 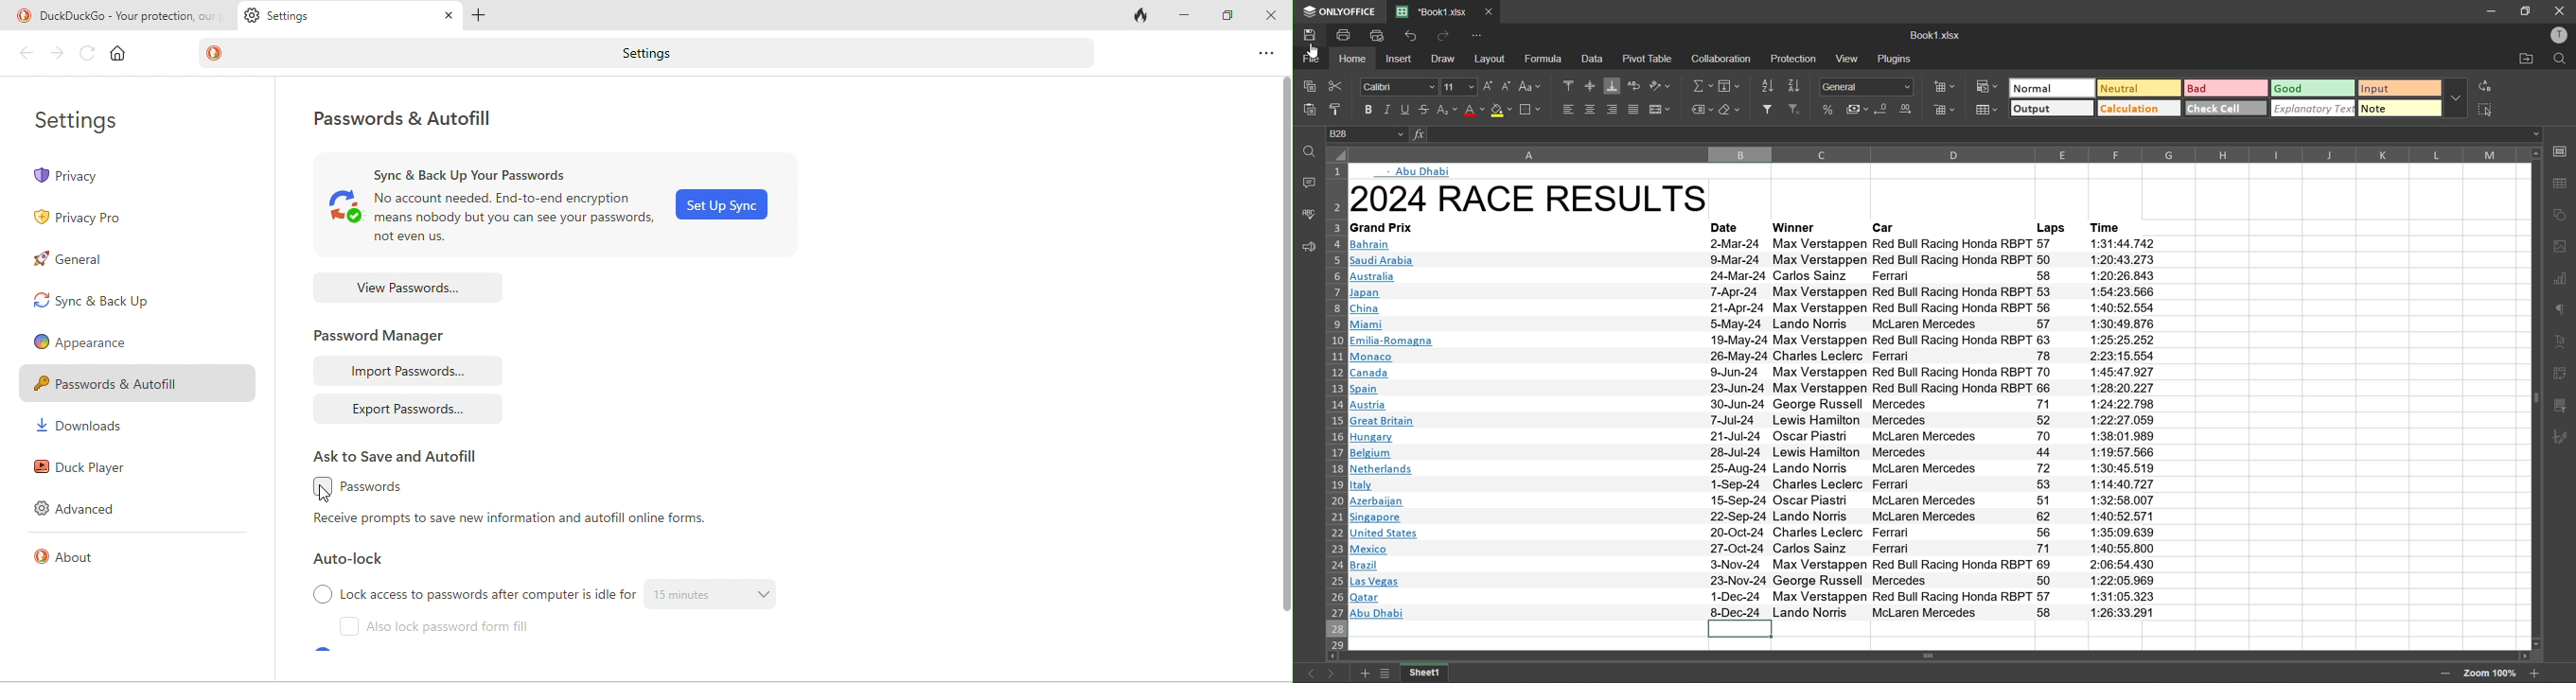 I want to click on close, so click(x=450, y=15).